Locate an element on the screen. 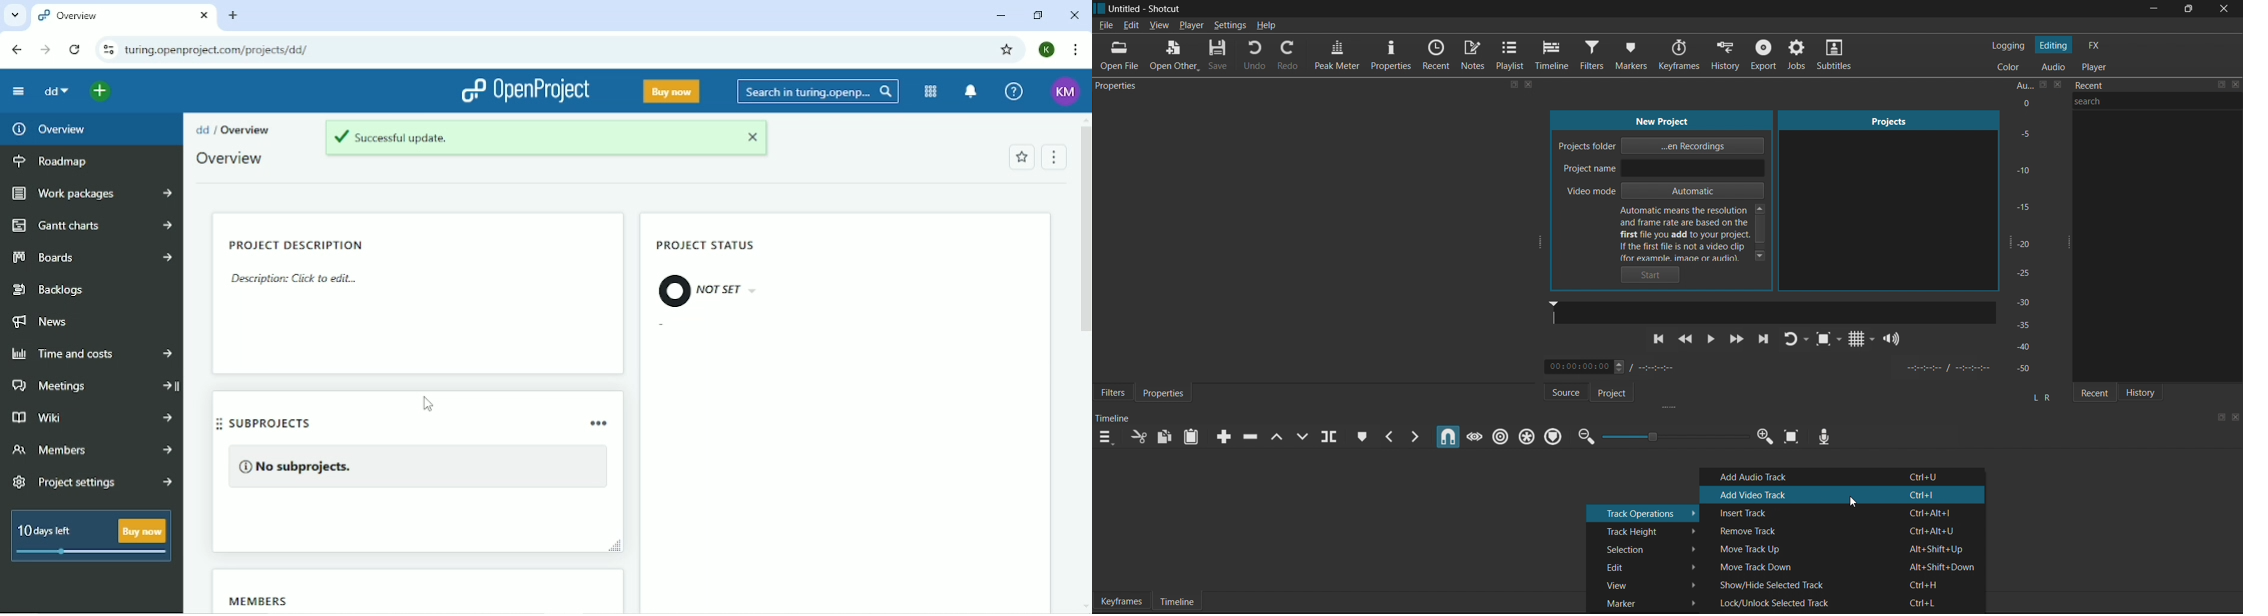 Image resolution: width=2268 pixels, height=616 pixels. Back is located at coordinates (18, 49).